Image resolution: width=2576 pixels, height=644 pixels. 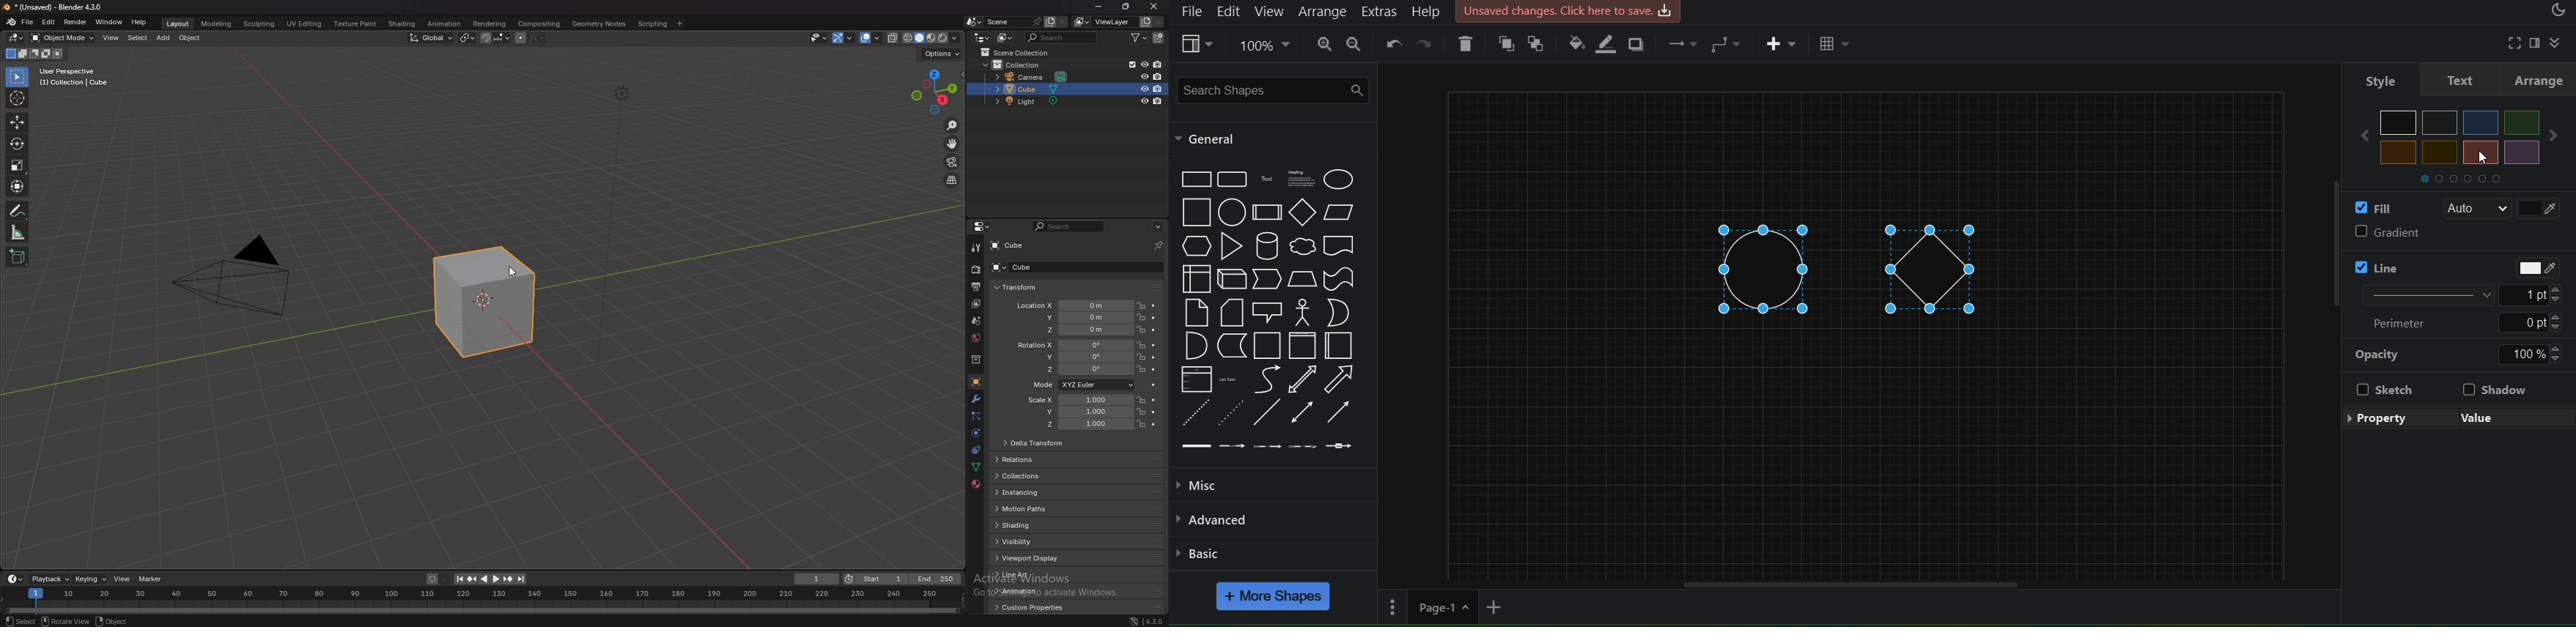 What do you see at coordinates (1157, 245) in the screenshot?
I see `pin` at bounding box center [1157, 245].